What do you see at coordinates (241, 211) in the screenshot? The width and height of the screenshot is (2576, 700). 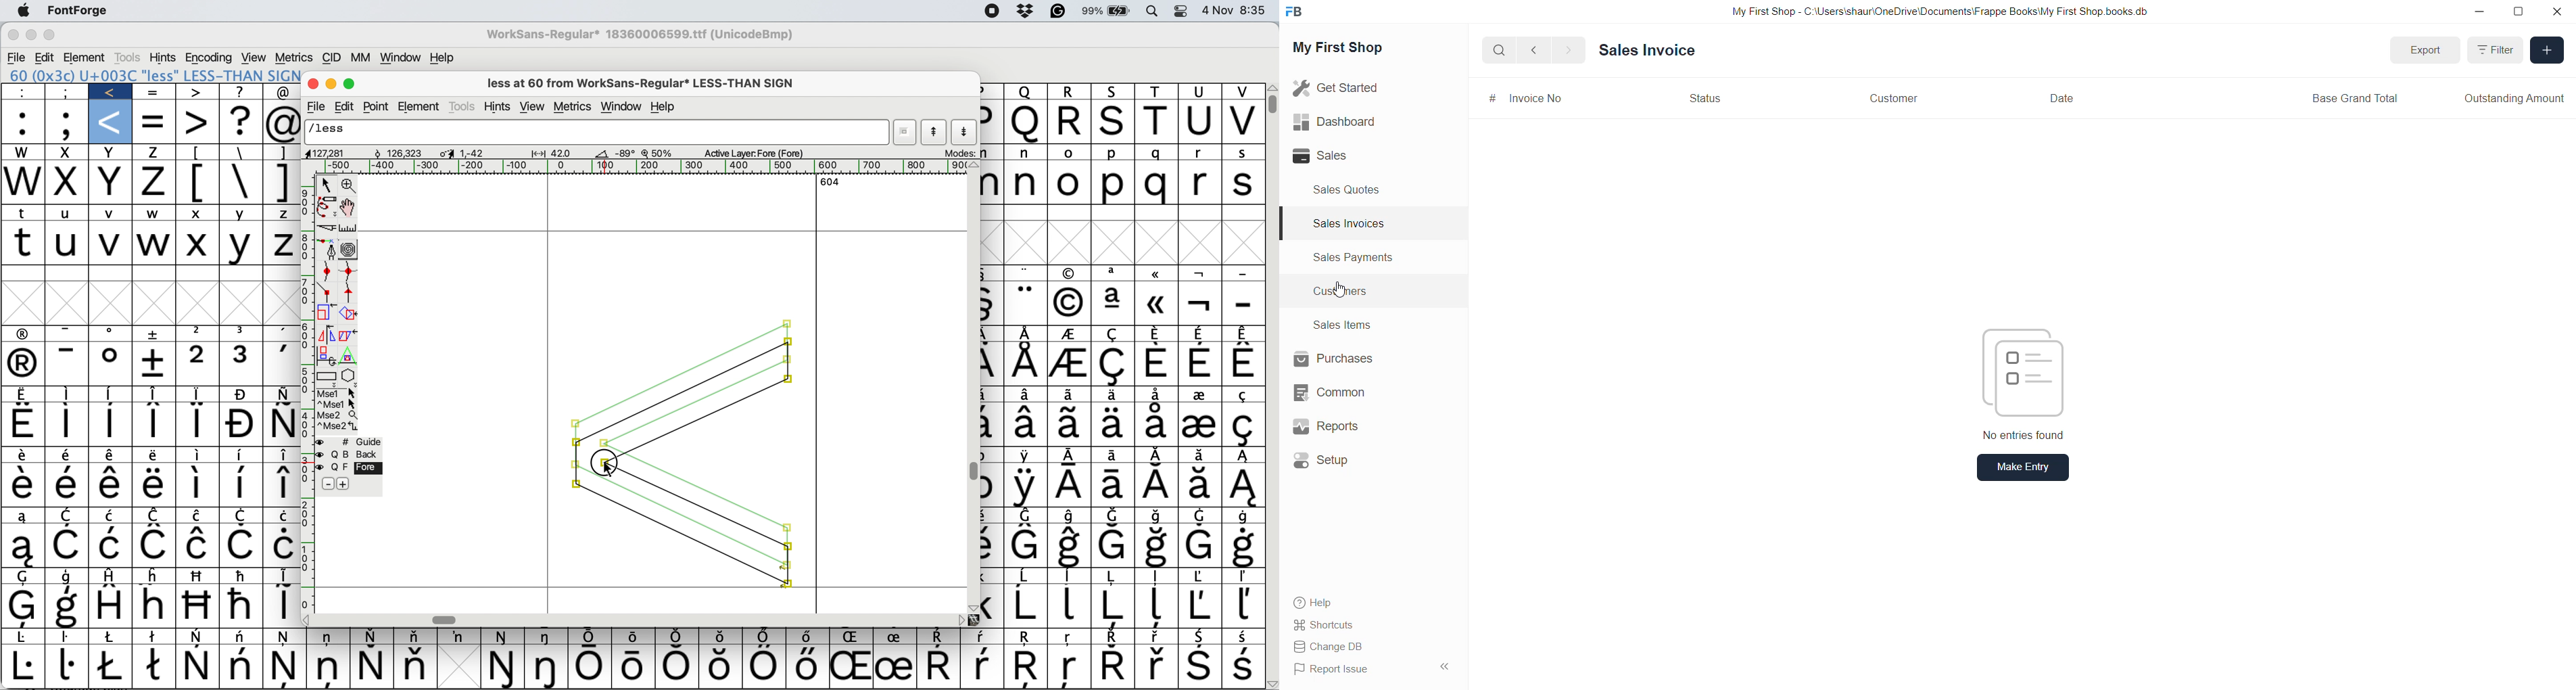 I see `Y` at bounding box center [241, 211].